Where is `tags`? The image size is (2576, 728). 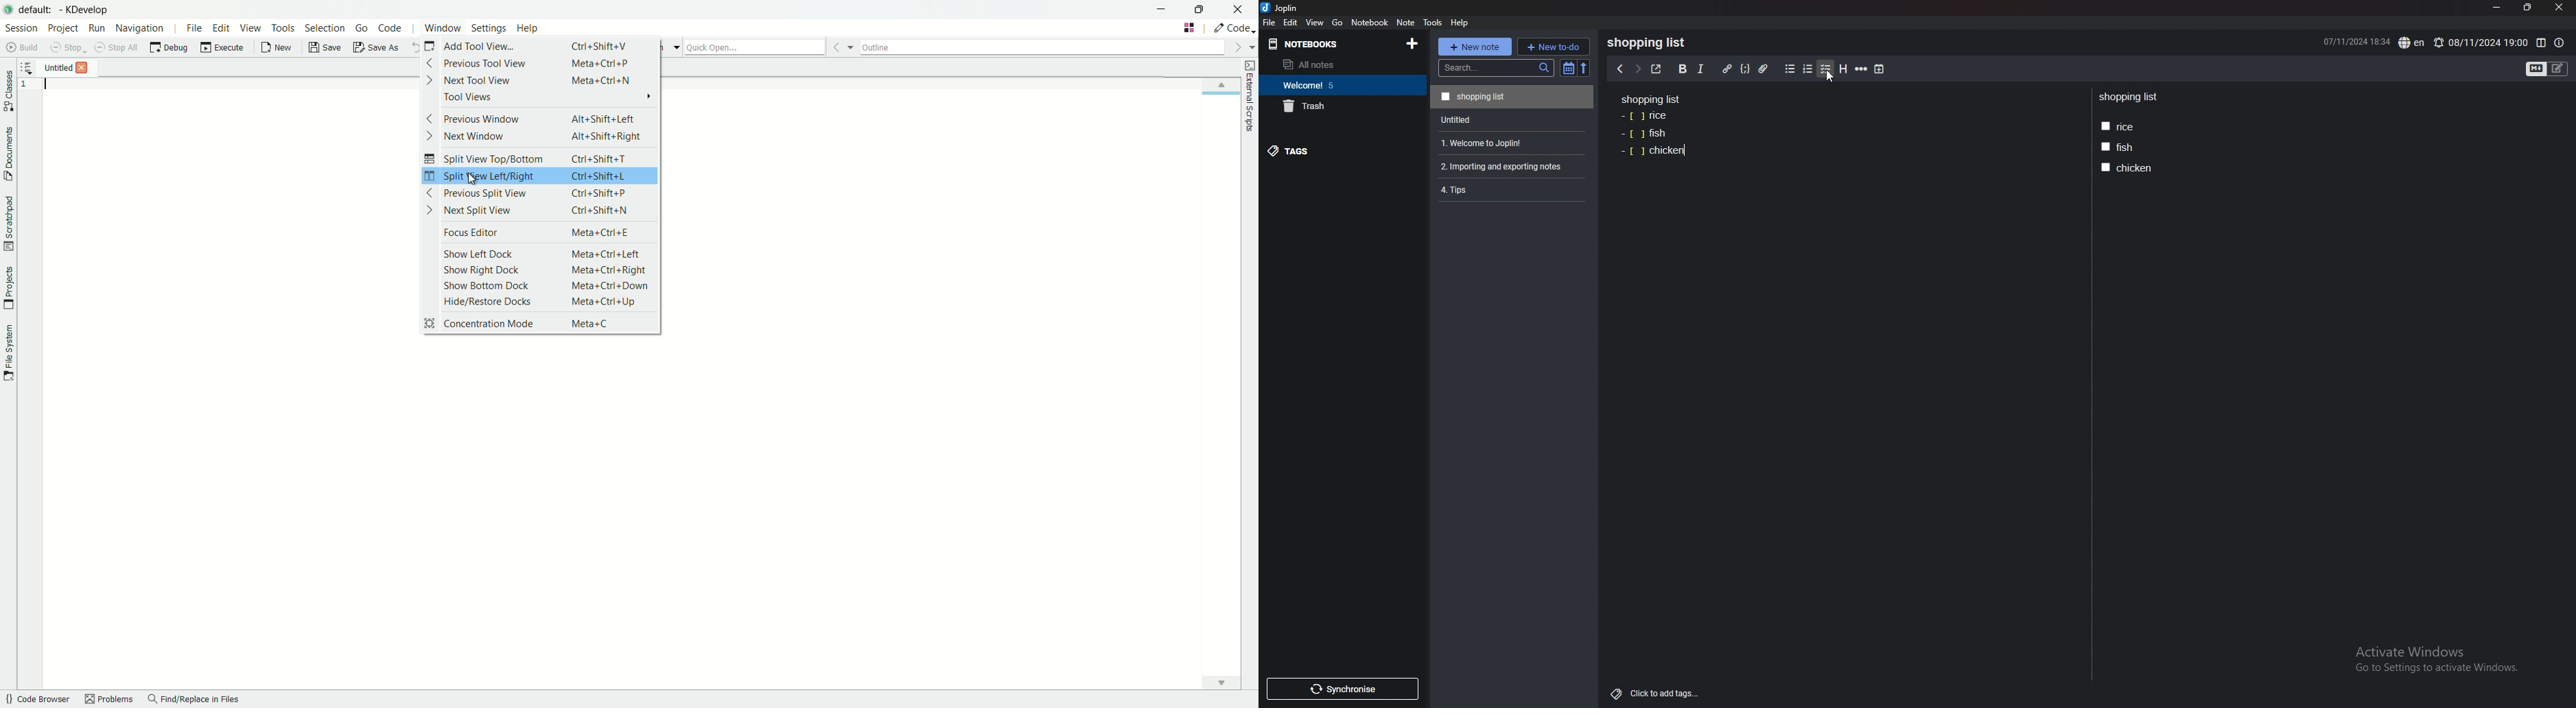 tags is located at coordinates (1332, 150).